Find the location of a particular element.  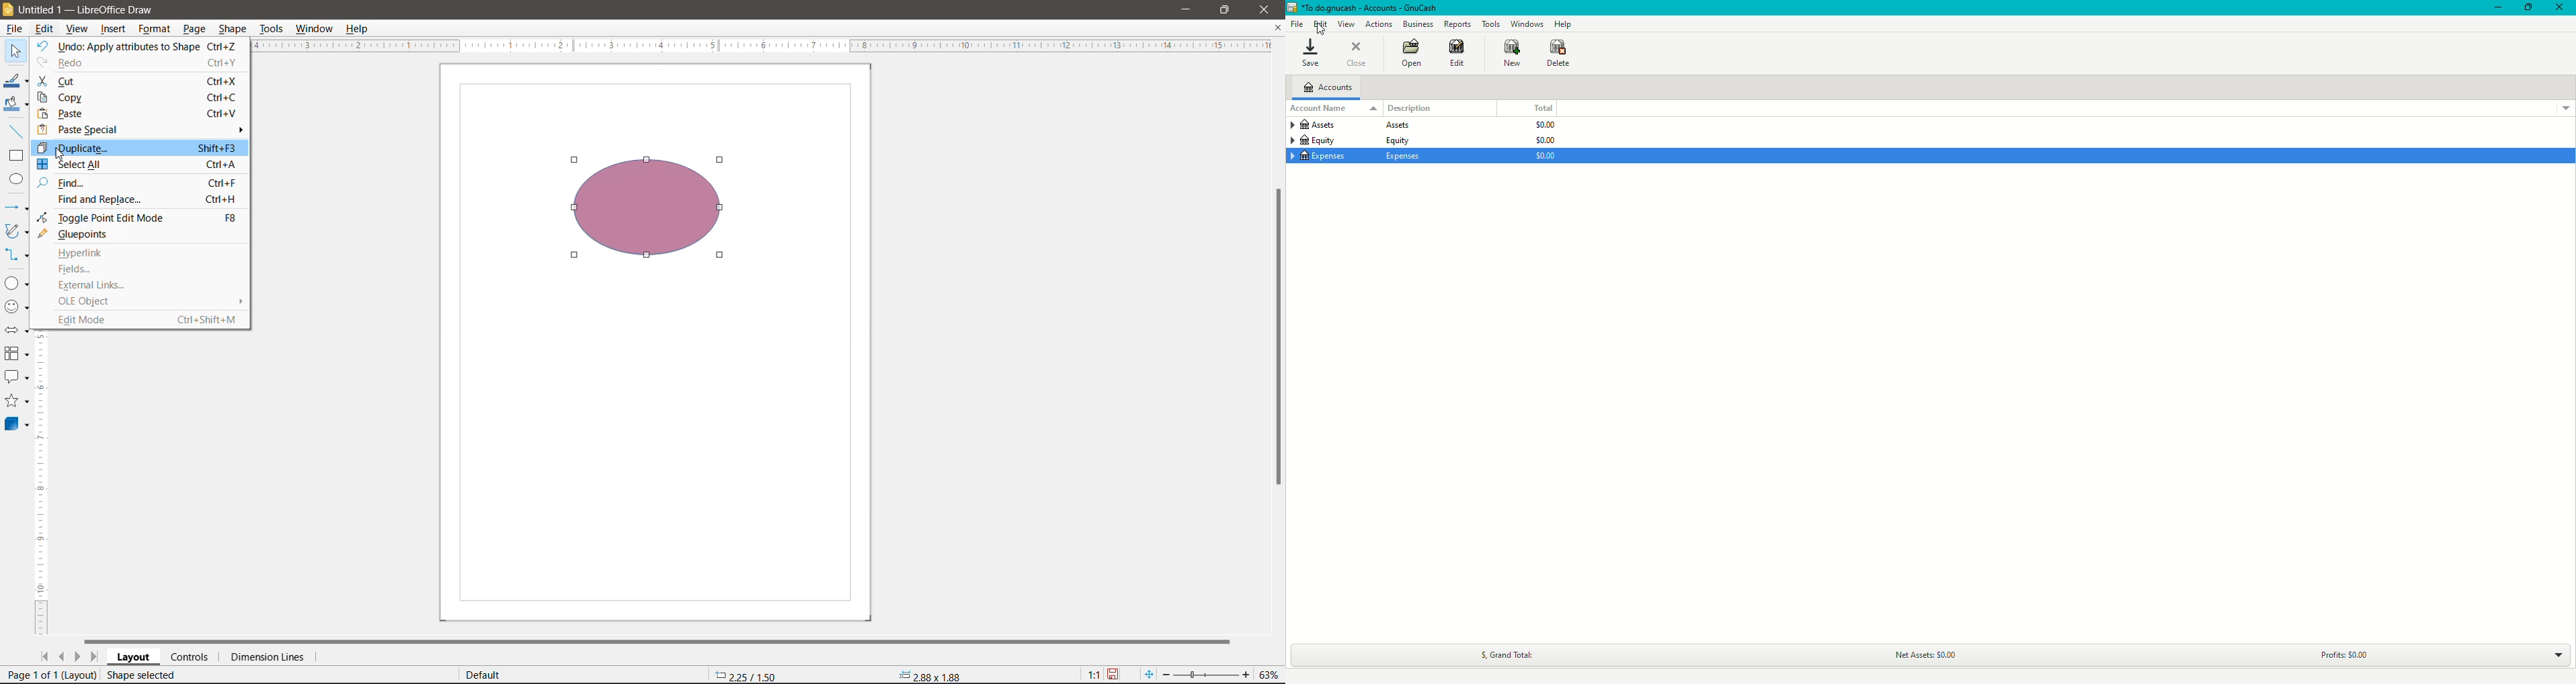

Unsaved changes is located at coordinates (1114, 675).